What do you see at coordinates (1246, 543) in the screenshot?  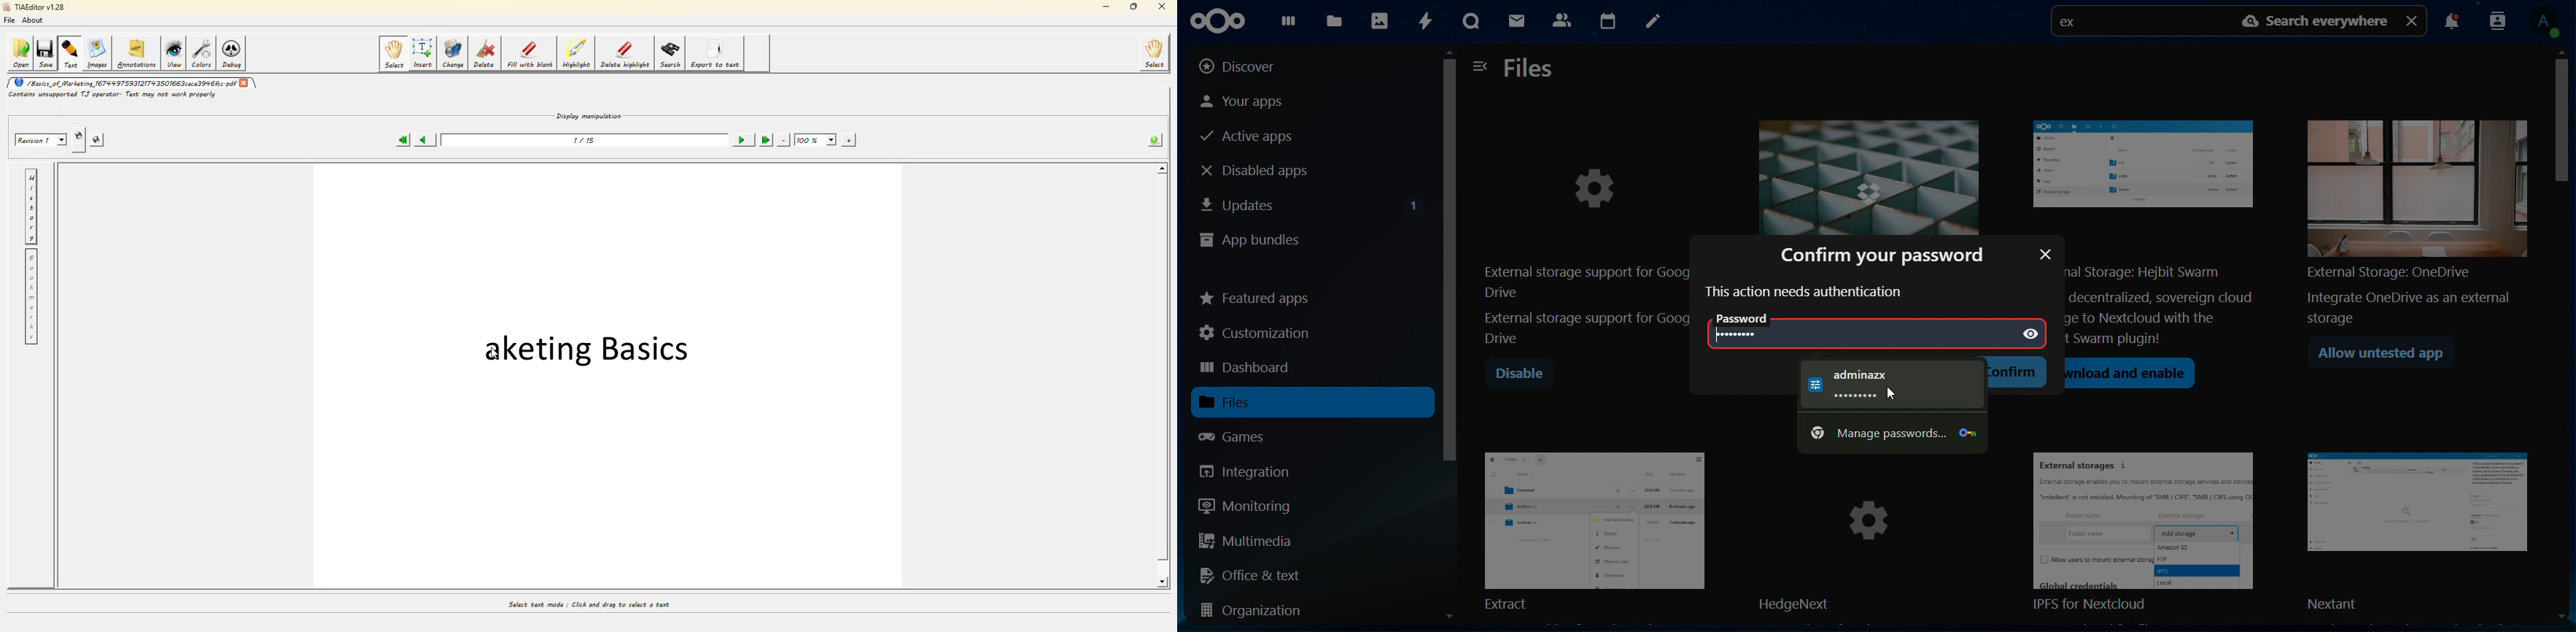 I see `multimedia` at bounding box center [1246, 543].